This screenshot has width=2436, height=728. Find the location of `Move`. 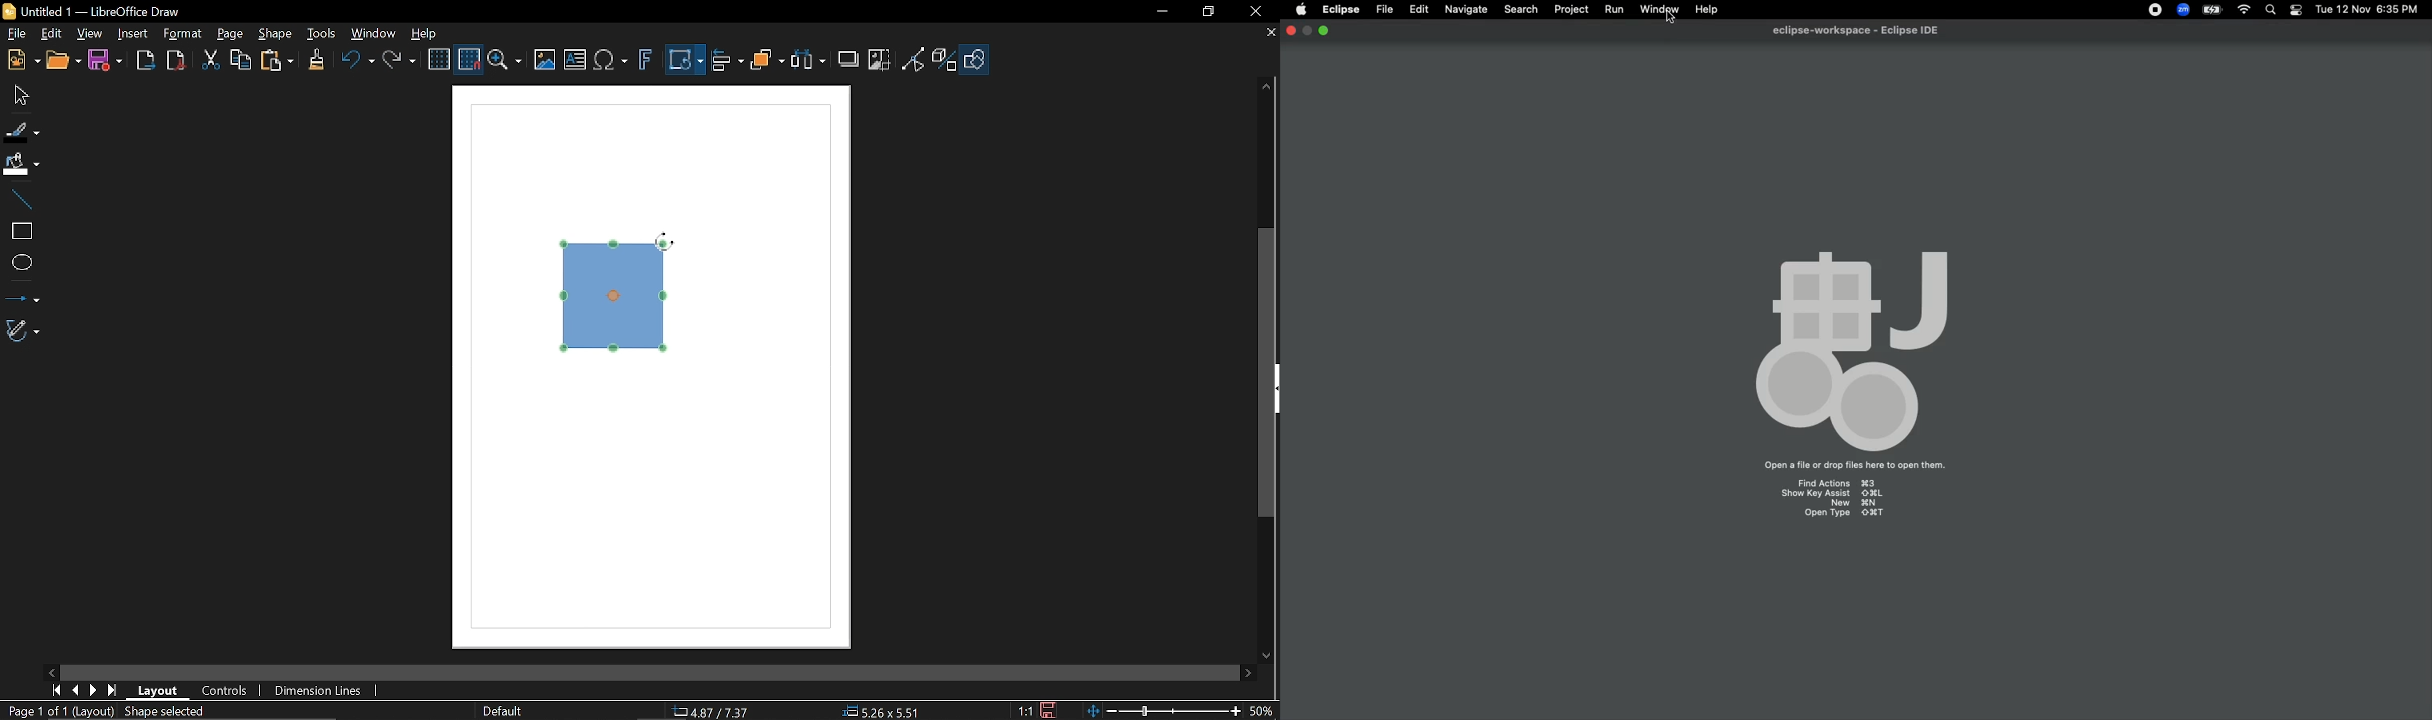

Move is located at coordinates (20, 94).